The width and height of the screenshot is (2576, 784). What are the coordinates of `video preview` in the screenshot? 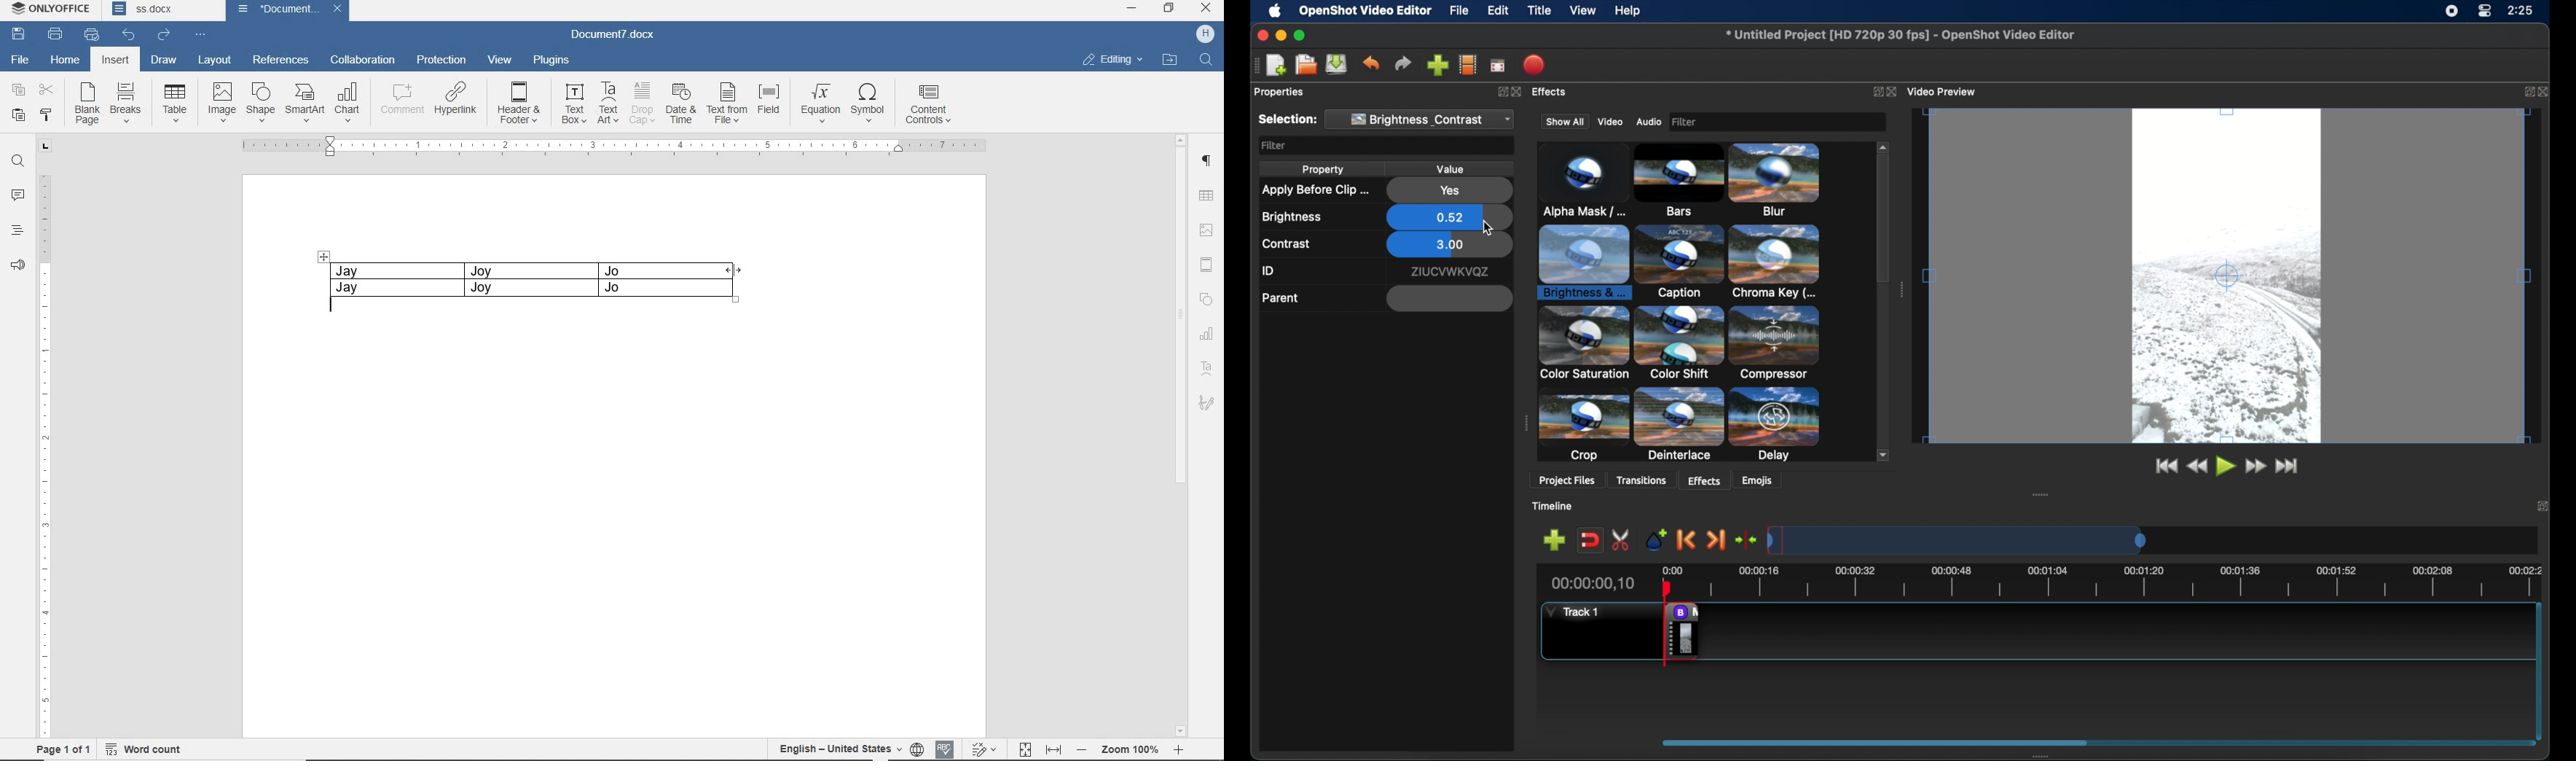 It's located at (2232, 283).